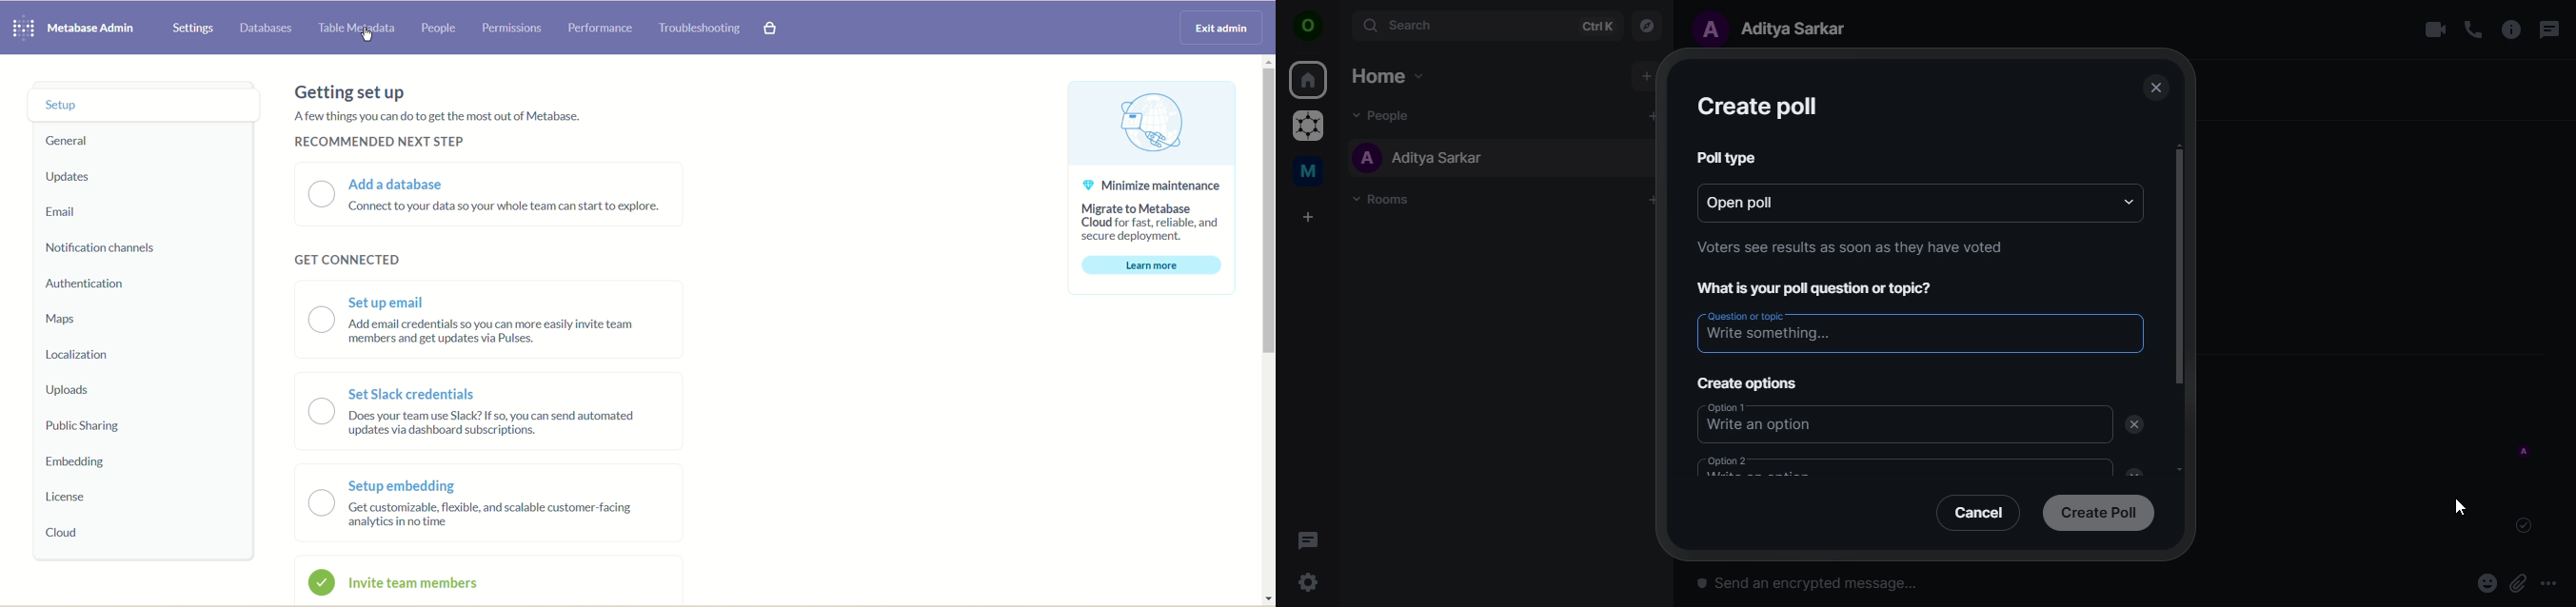 The height and width of the screenshot is (616, 2576). What do you see at coordinates (1723, 156) in the screenshot?
I see `poll type` at bounding box center [1723, 156].